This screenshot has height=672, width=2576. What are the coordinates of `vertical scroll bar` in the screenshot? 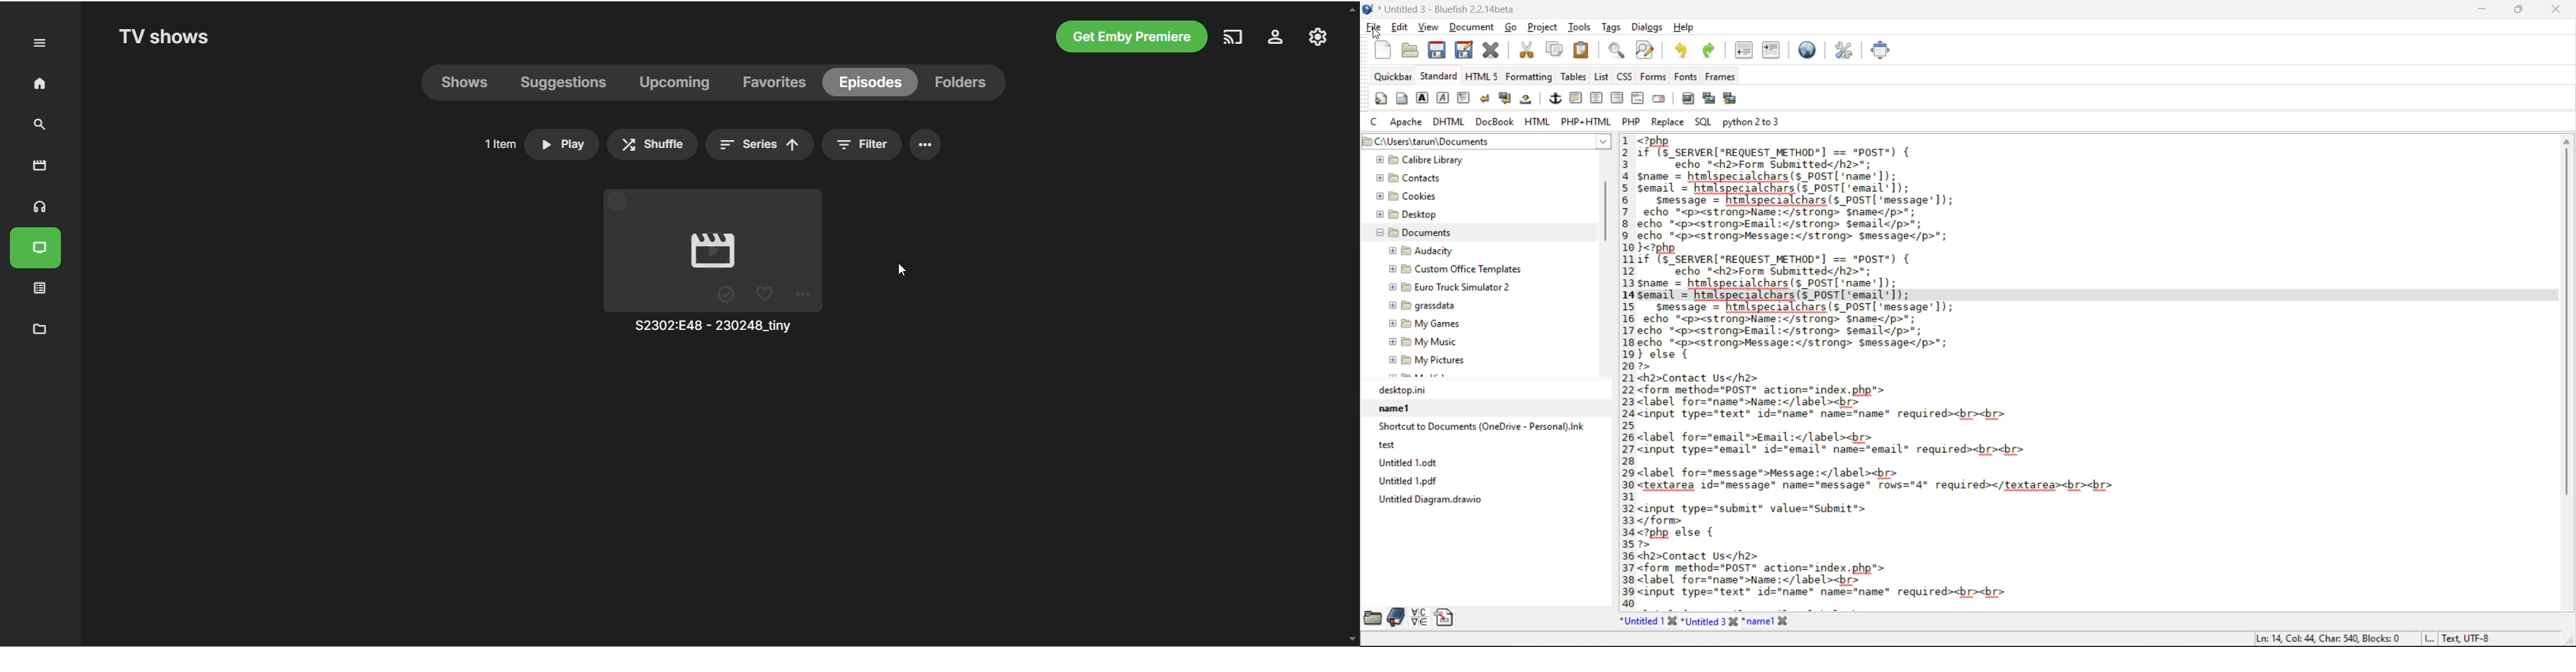 It's located at (1606, 205).